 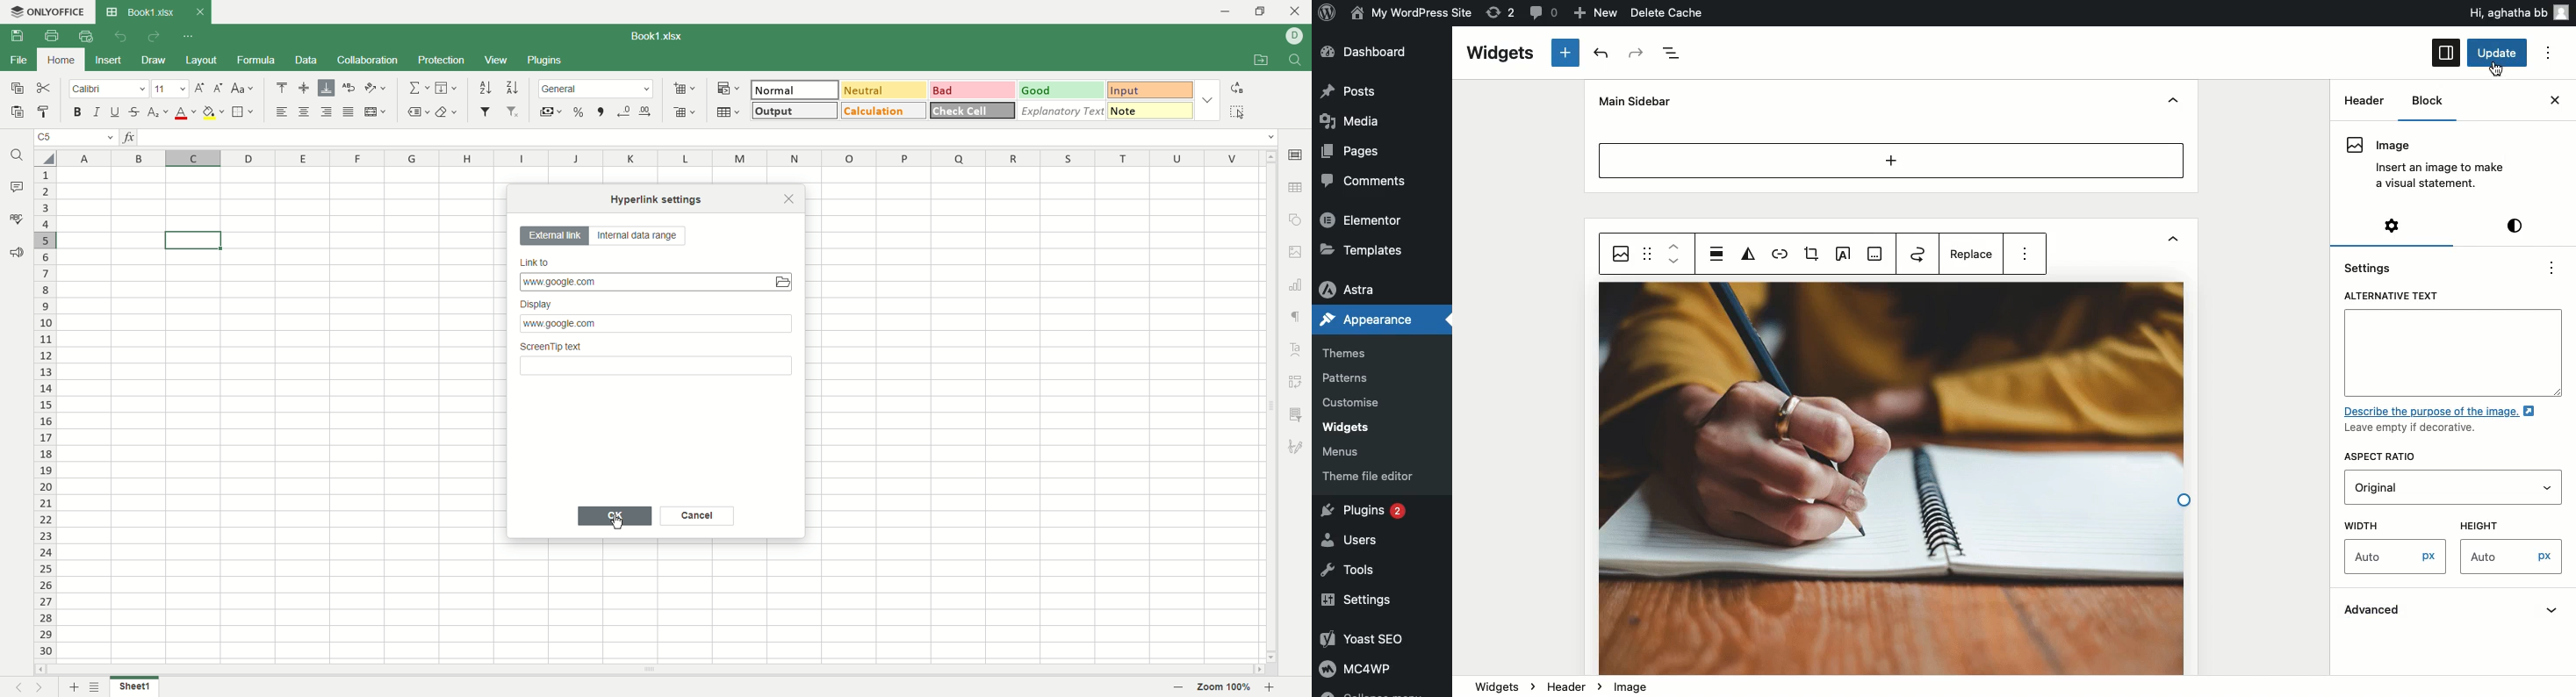 What do you see at coordinates (1328, 11) in the screenshot?
I see `Logo` at bounding box center [1328, 11].